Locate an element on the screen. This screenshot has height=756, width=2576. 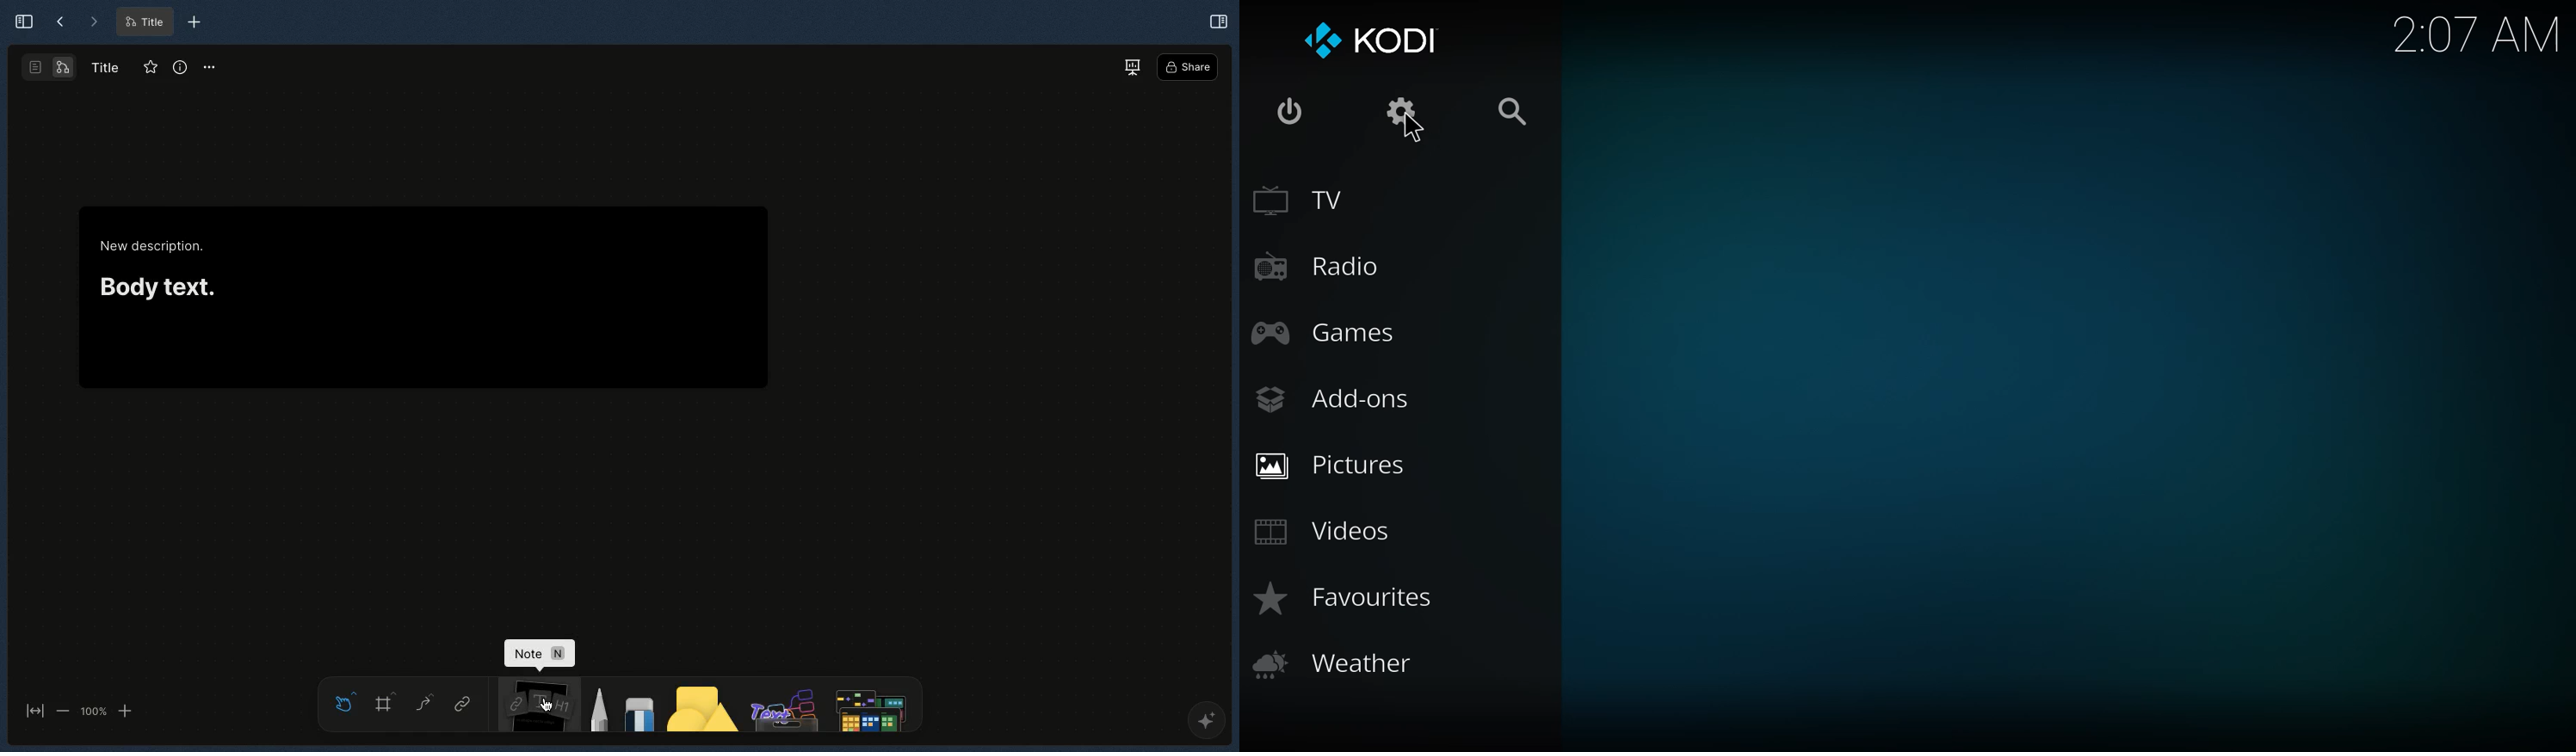
power is located at coordinates (1292, 109).